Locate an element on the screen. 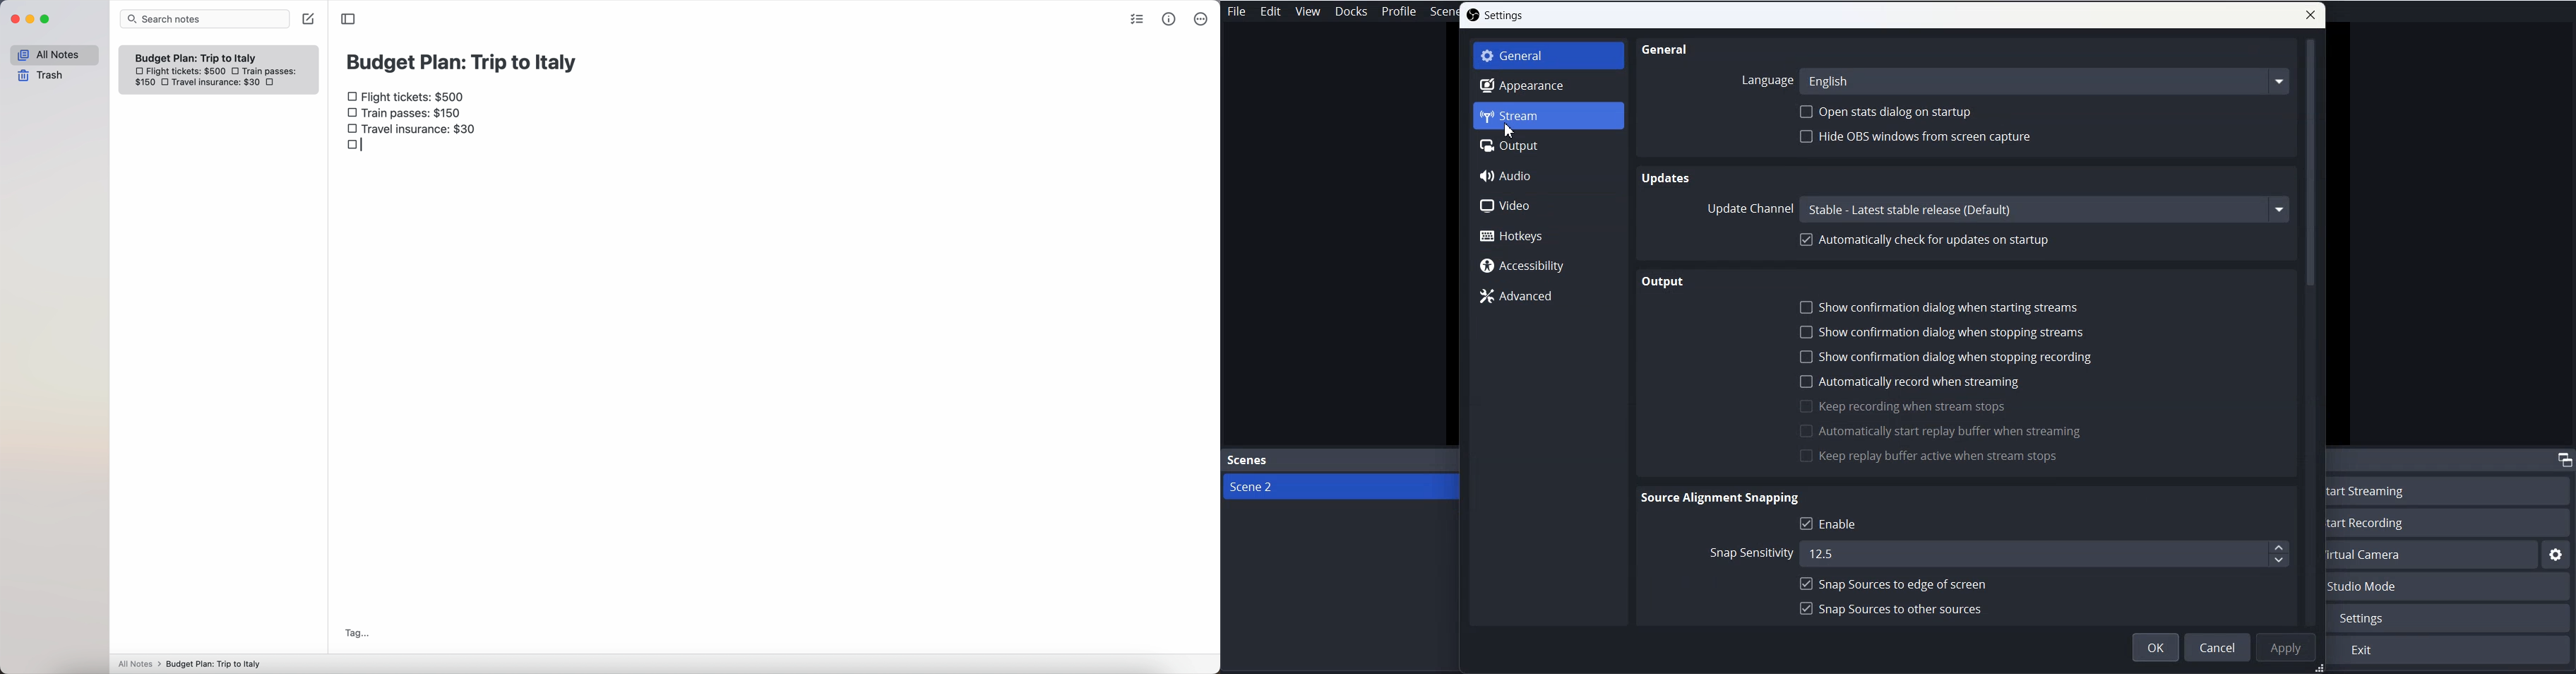 The height and width of the screenshot is (700, 2576). Start Streaming is located at coordinates (2452, 490).